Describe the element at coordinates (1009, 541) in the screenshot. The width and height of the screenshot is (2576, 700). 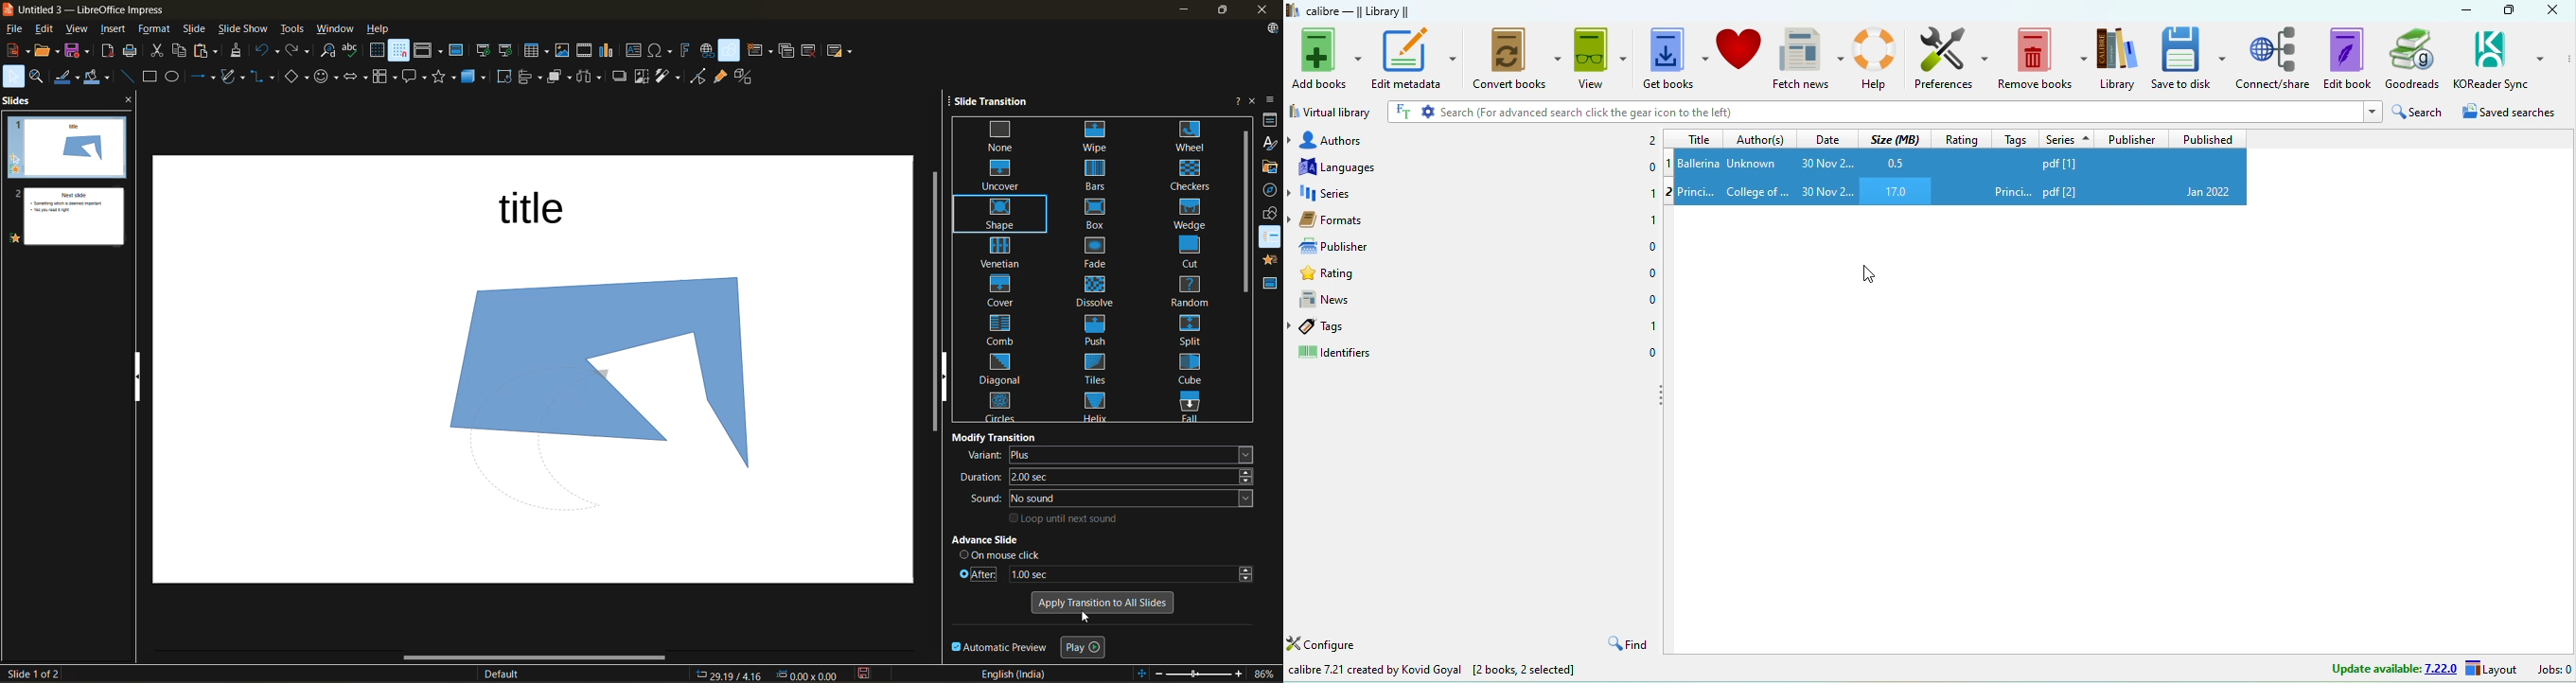
I see `advance slide` at that location.